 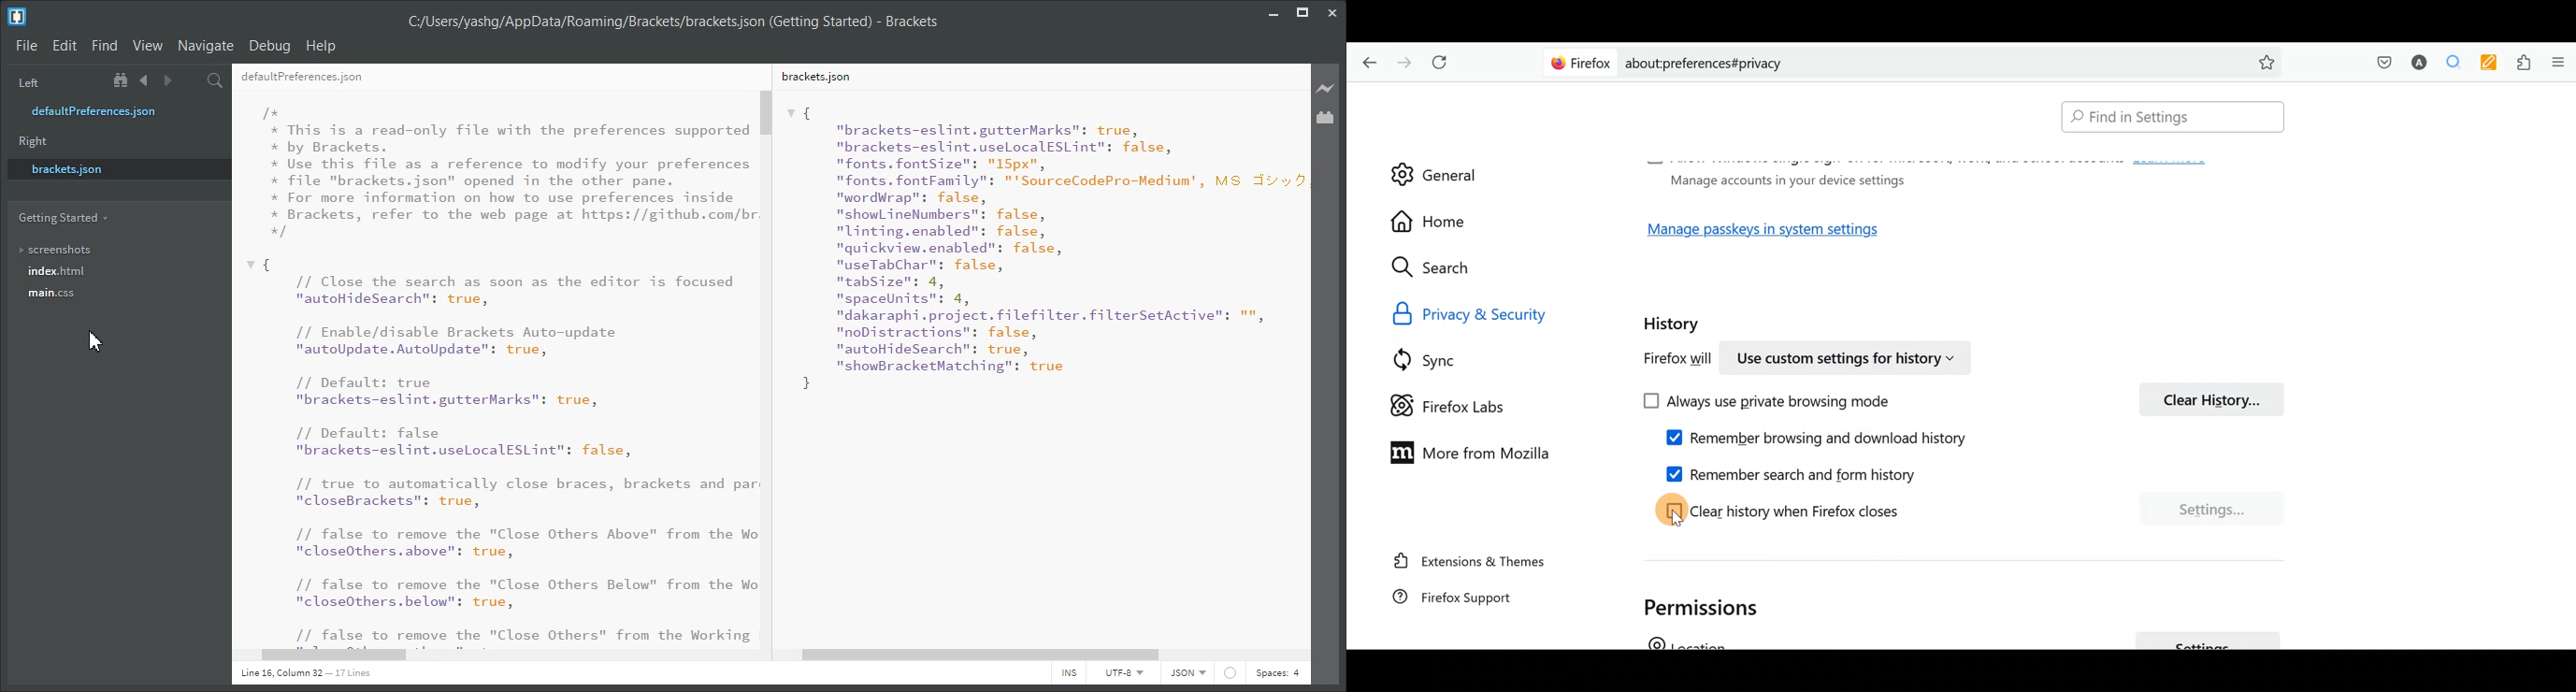 What do you see at coordinates (501, 451) in the screenshot?
I see `{
// Close the search as soon as the editor is focused
"autoHideSearch": true,
// Enable/disable Brackets Auto-update
"autoUpdate. AutoUpdate": true,
// Default: true
"brackets-eslint.gutterMarks": true,
// Default: false
"brackets-eslint.uselocalESLint": false,
// true to automatically close braces, brackets and par
"closeBrackets": true,
// false to remove the "Close Others Above" from the Wo
"closeOthers. above": true,
// false to remove the "Close Others Below" from the Wo
"closeOthers.below": true,
// false to remove the "Close Others" from the Working` at bounding box center [501, 451].